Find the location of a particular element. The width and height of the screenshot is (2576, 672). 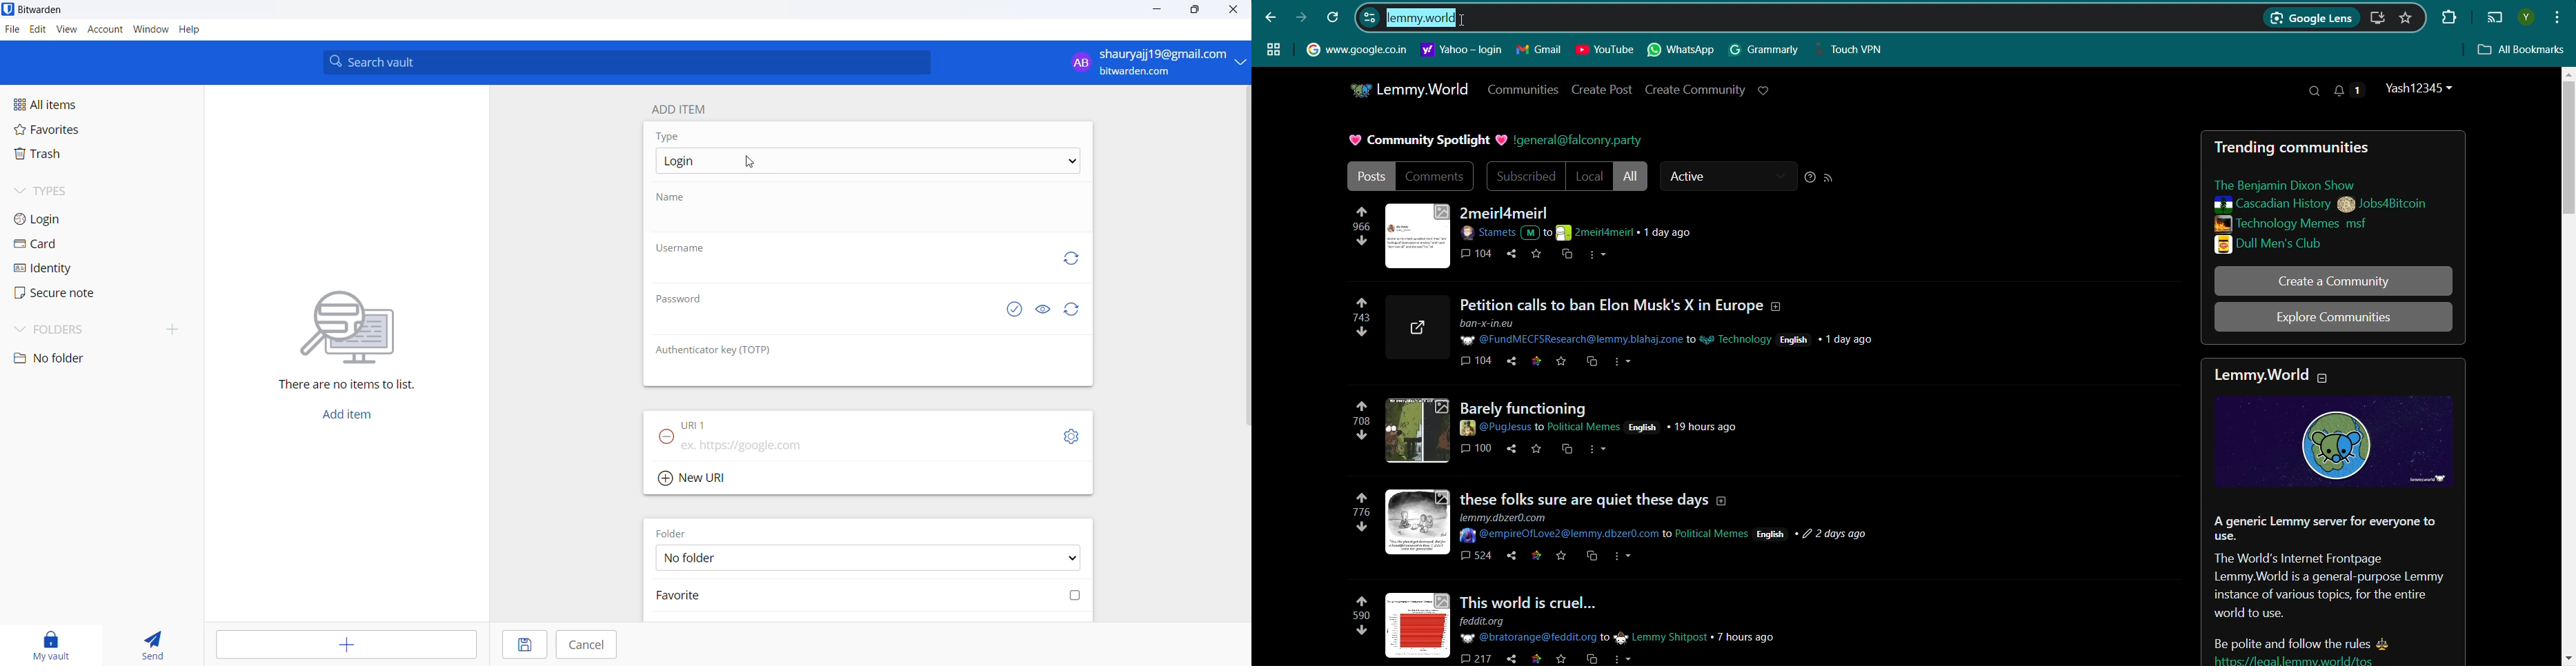

eligible is located at coordinates (1013, 309).